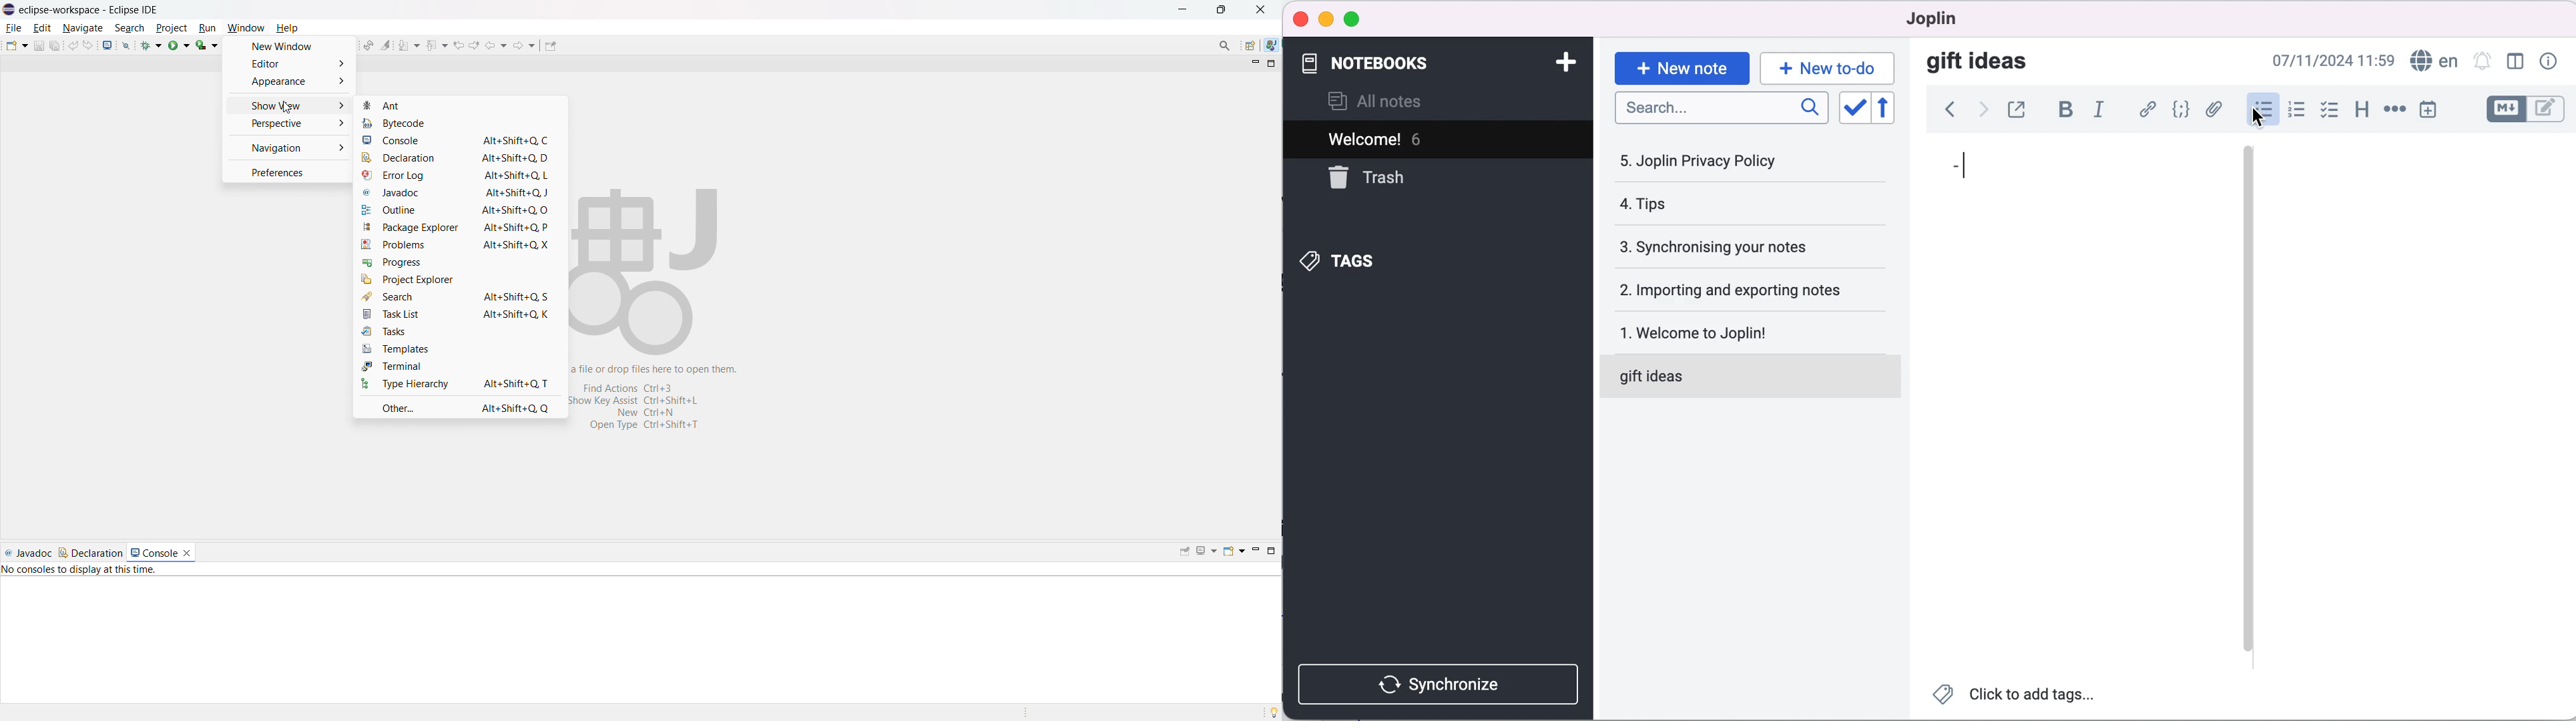  I want to click on horizontal rule, so click(2395, 111).